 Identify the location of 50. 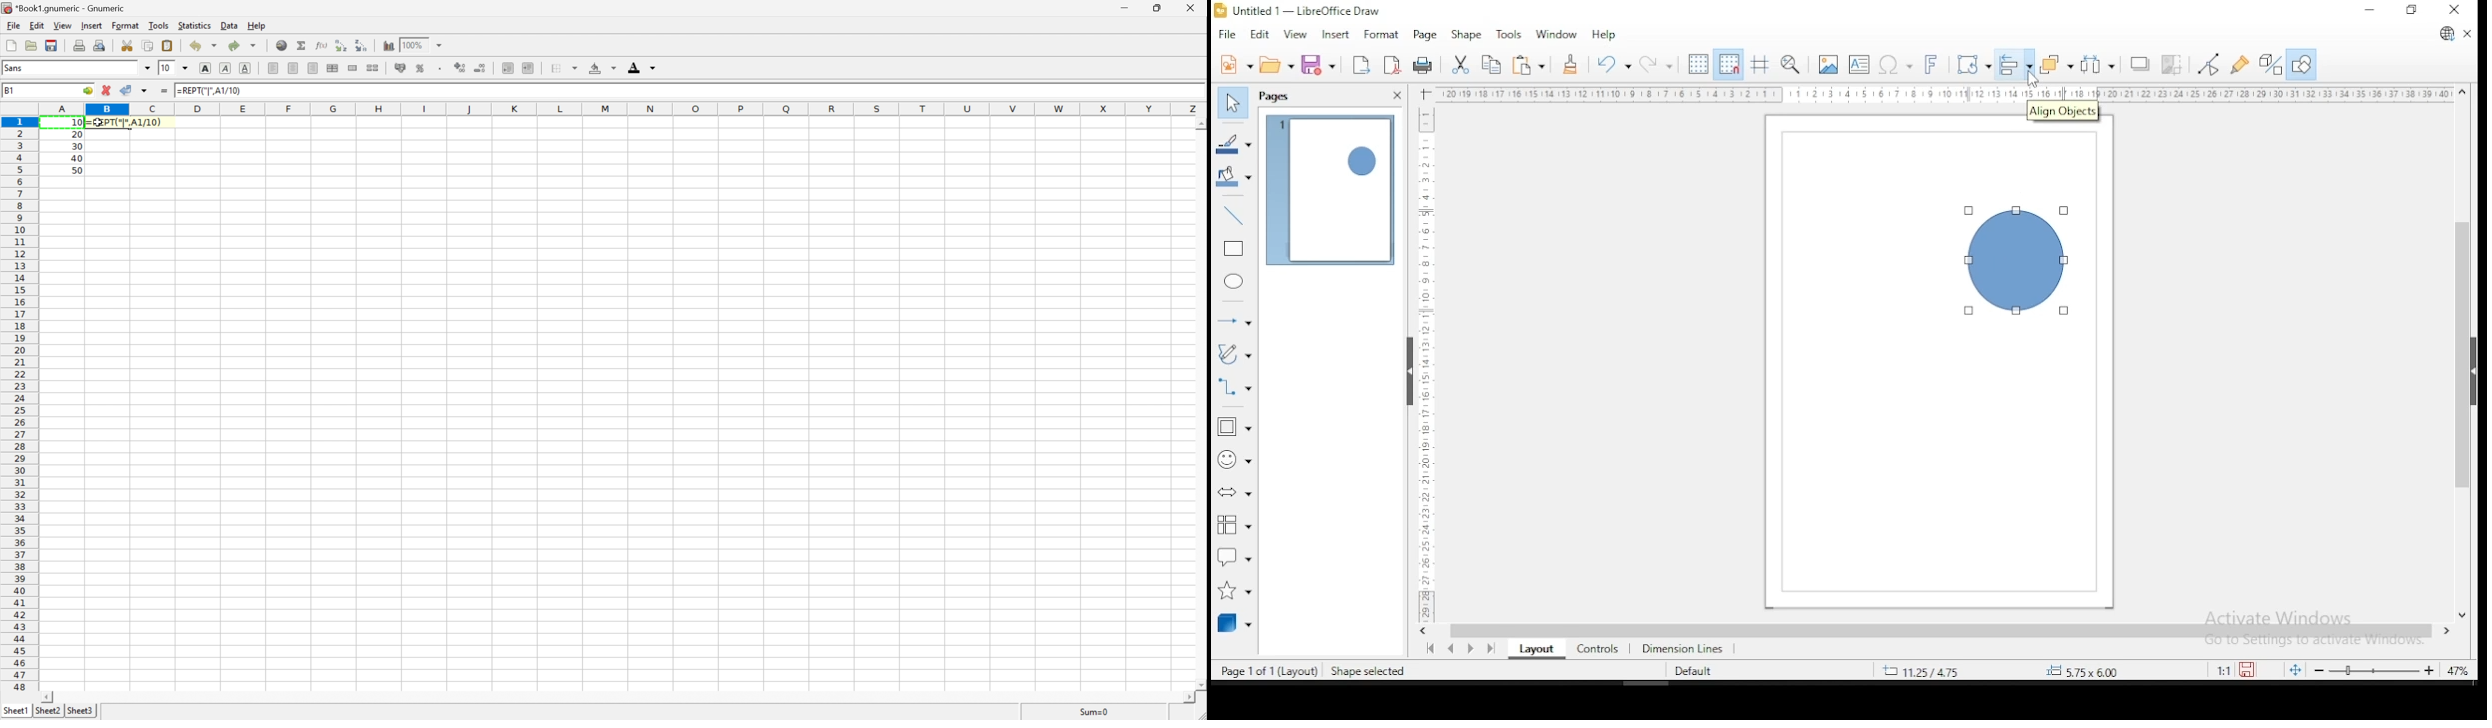
(77, 171).